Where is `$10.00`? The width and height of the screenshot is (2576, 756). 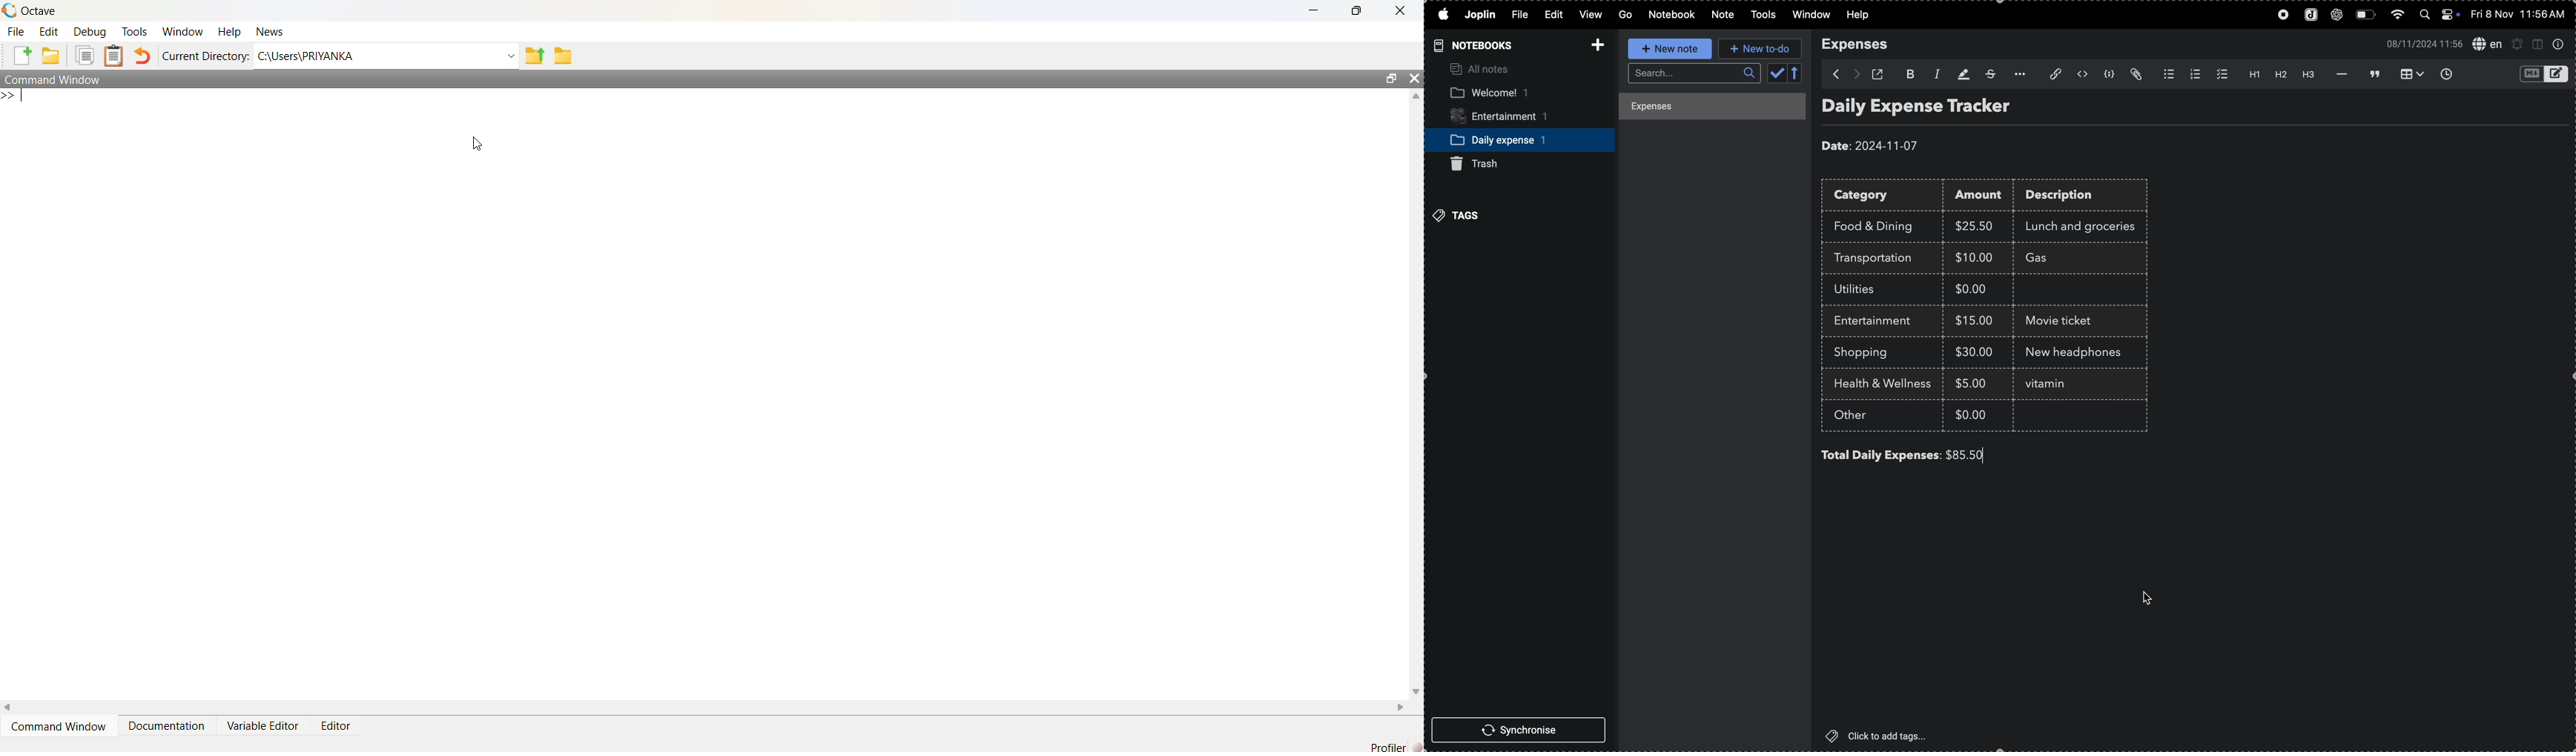
$10.00 is located at coordinates (1975, 257).